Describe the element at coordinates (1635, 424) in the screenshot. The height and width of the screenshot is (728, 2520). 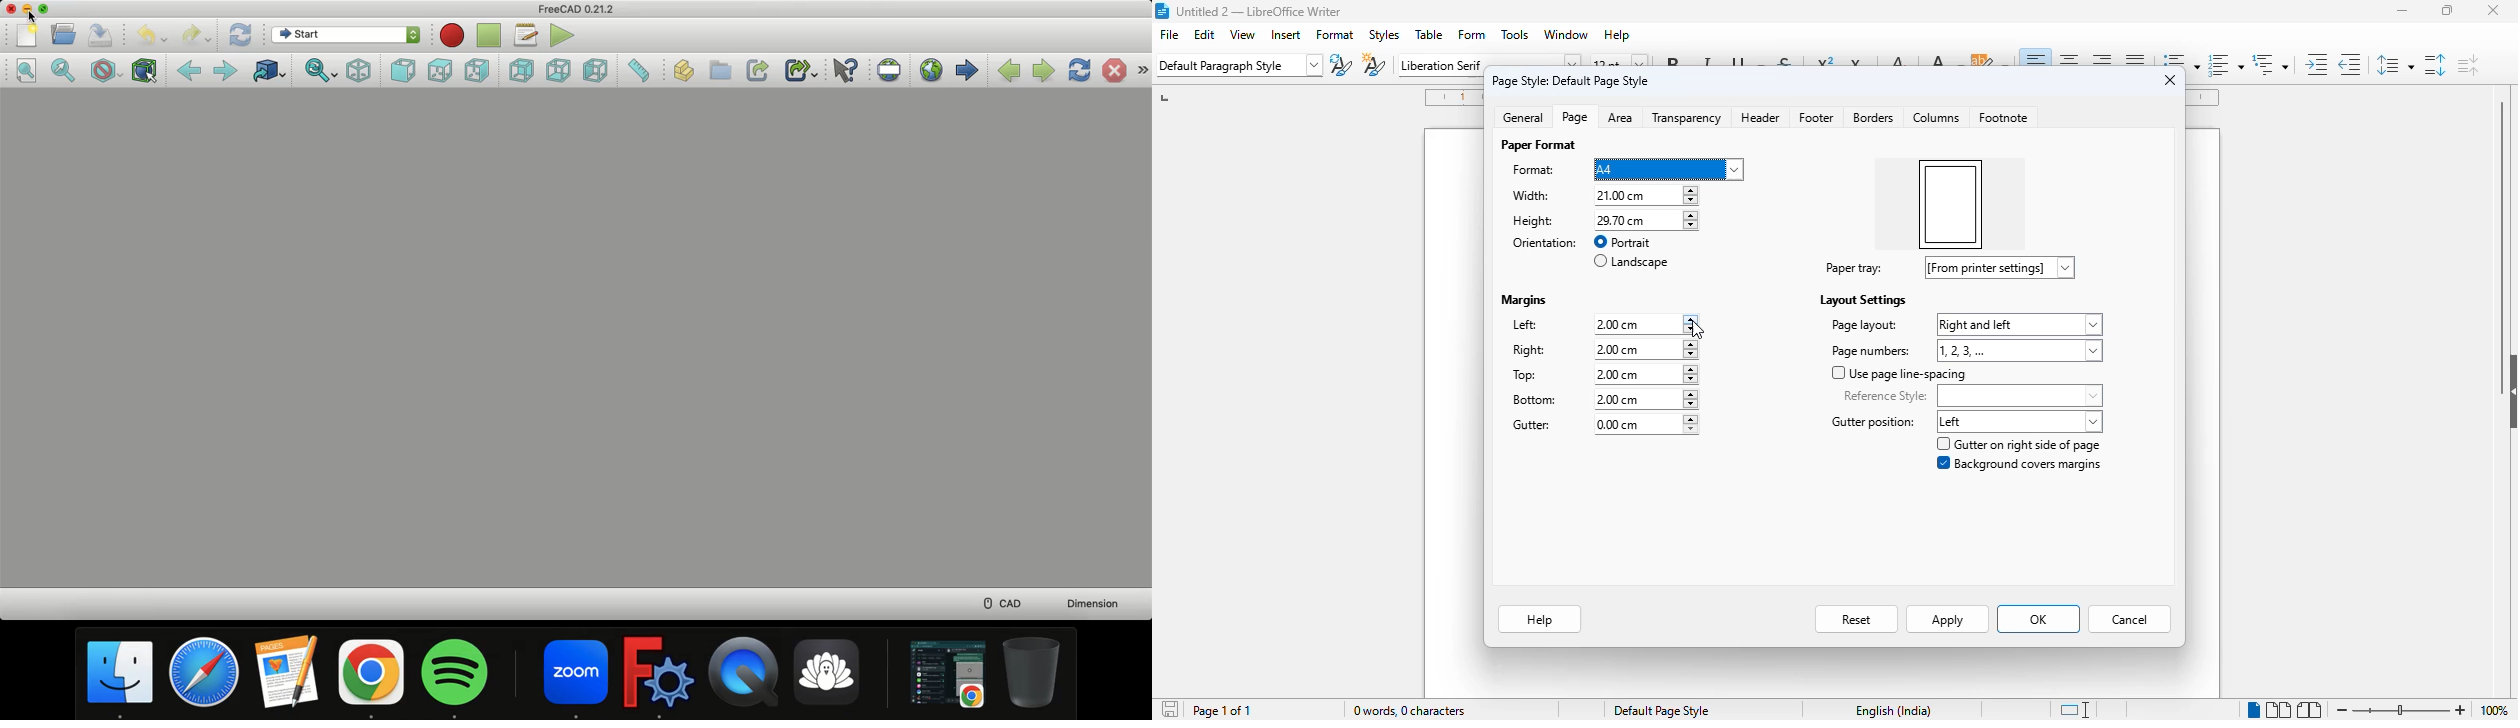
I see `gutter margin input box` at that location.